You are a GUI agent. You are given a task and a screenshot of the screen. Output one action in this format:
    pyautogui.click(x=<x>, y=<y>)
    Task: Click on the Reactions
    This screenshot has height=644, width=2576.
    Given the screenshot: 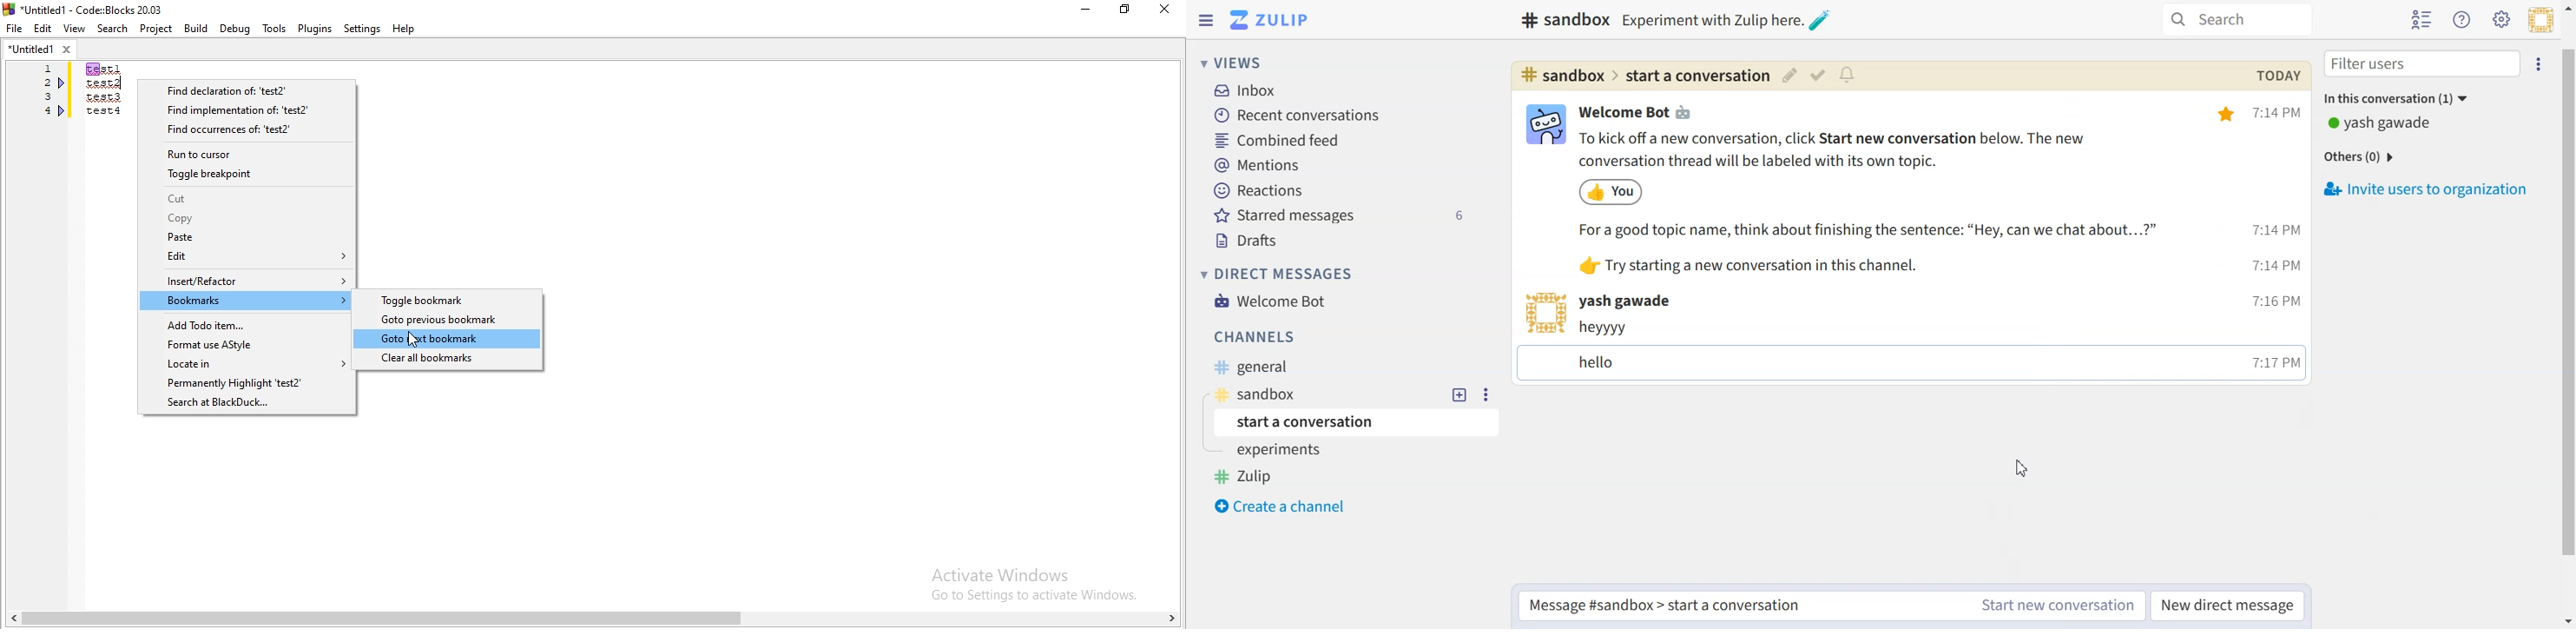 What is the action you would take?
    pyautogui.click(x=1260, y=191)
    